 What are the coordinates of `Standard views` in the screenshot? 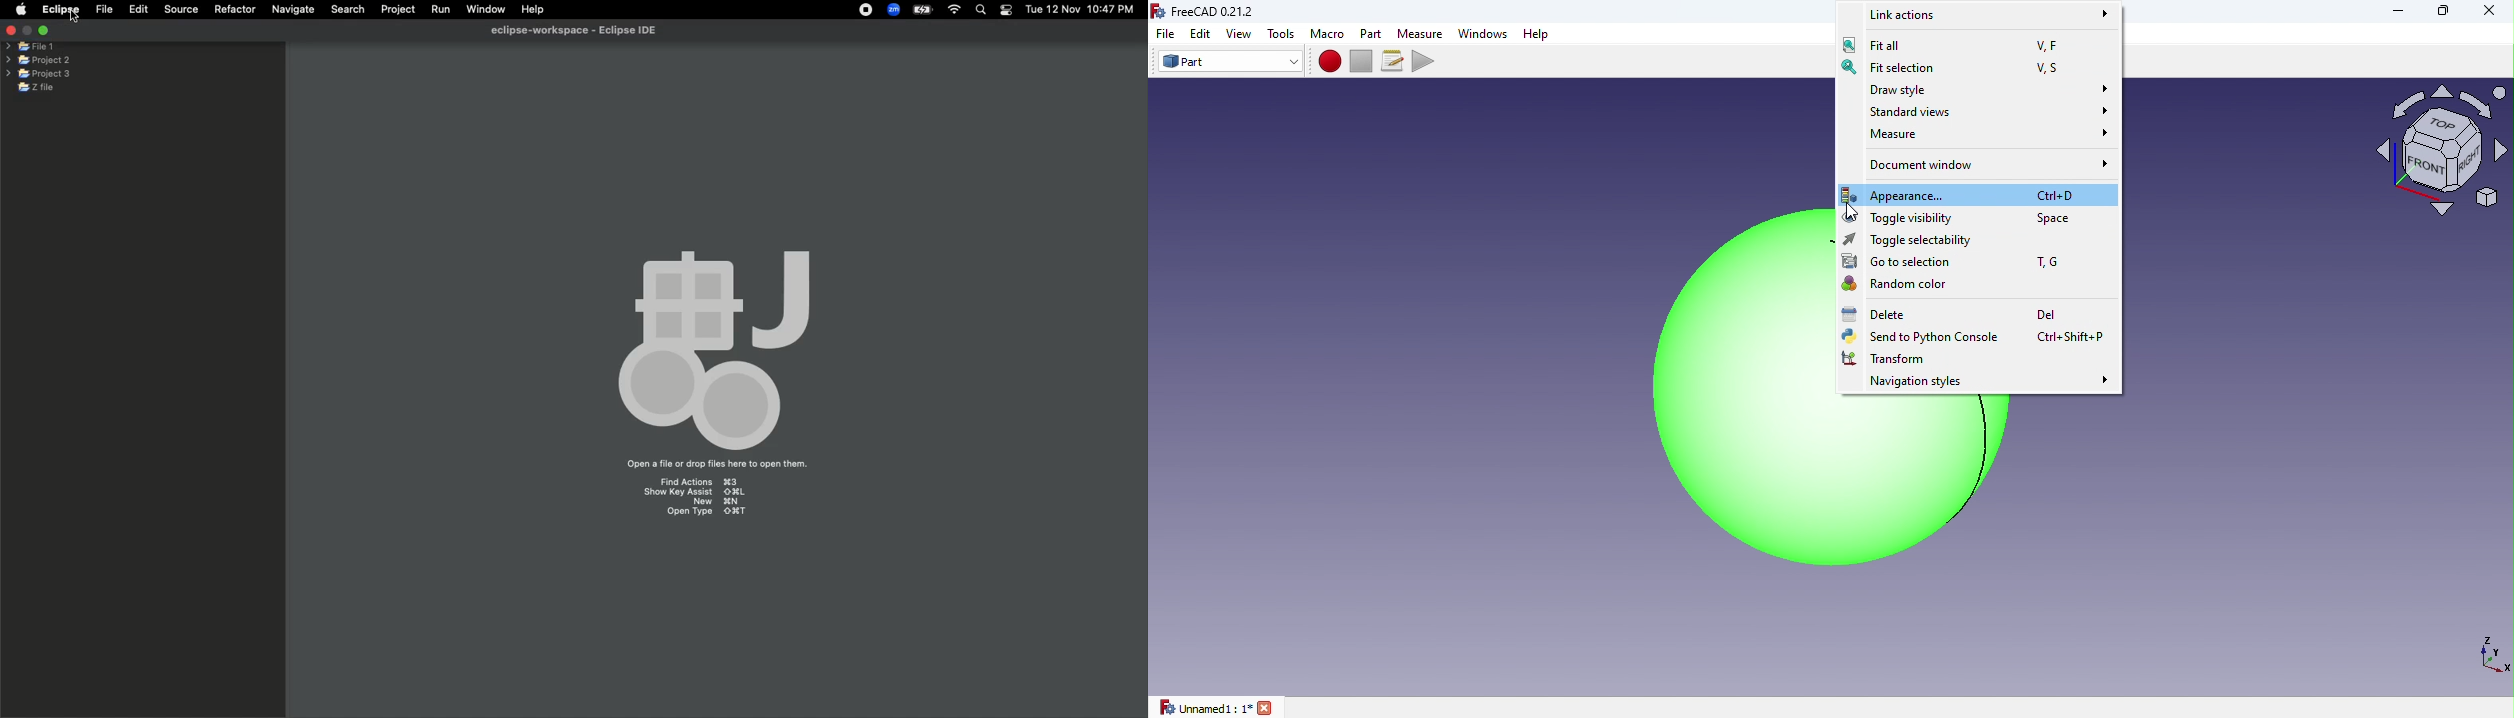 It's located at (1983, 111).